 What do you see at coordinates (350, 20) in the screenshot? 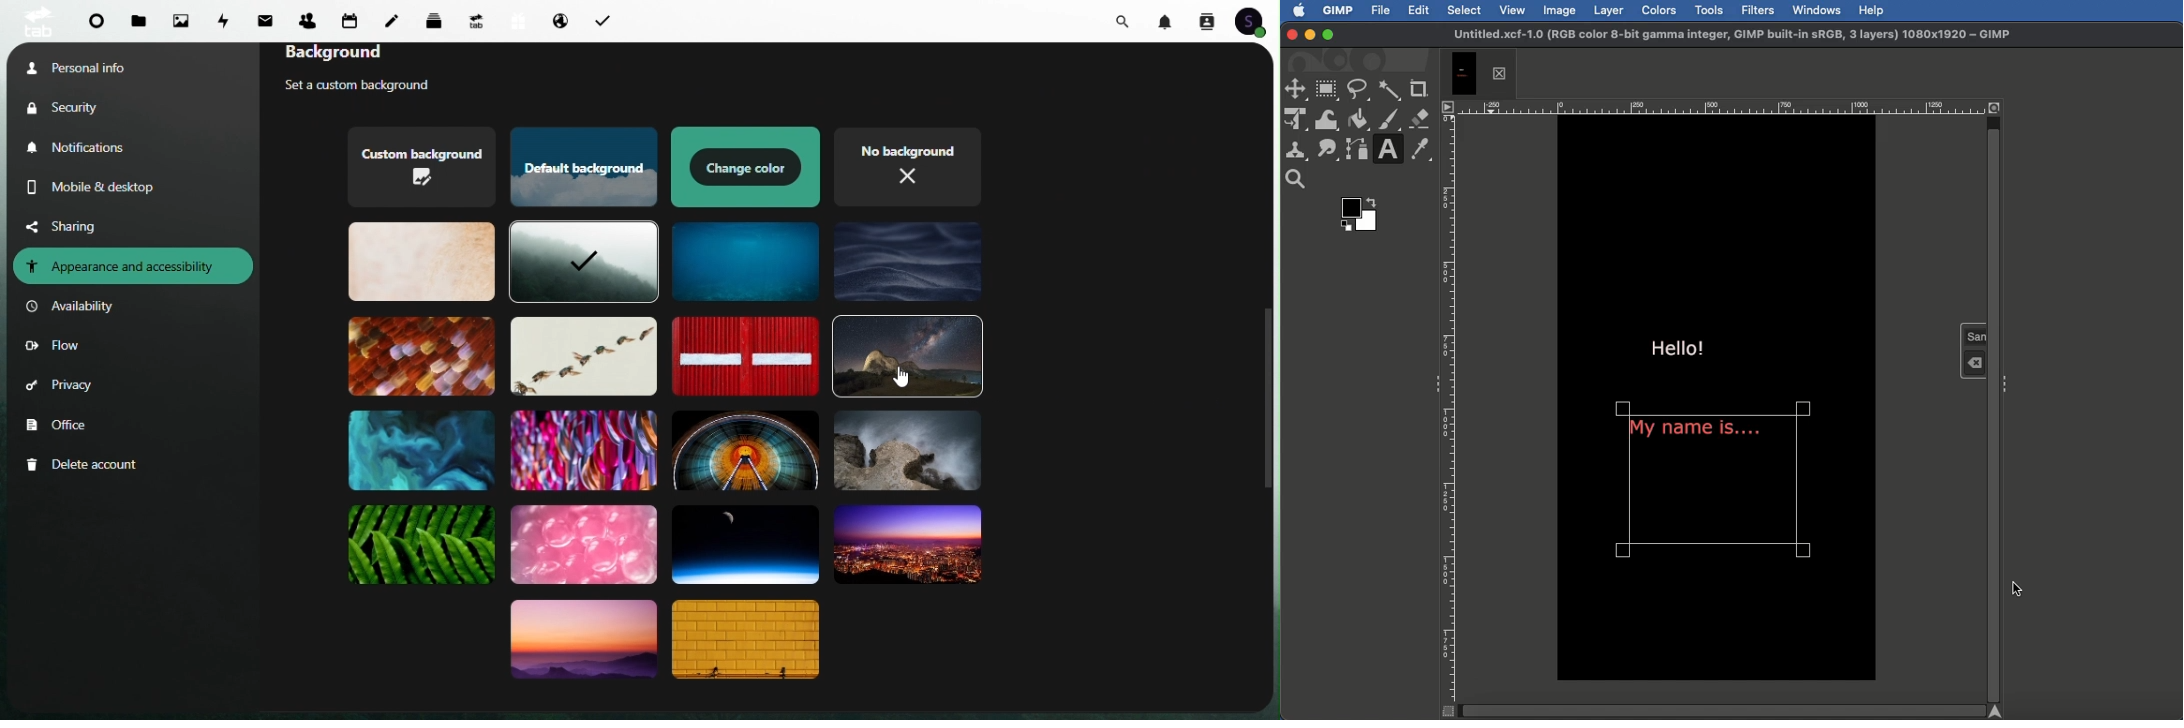
I see `Calendar` at bounding box center [350, 20].